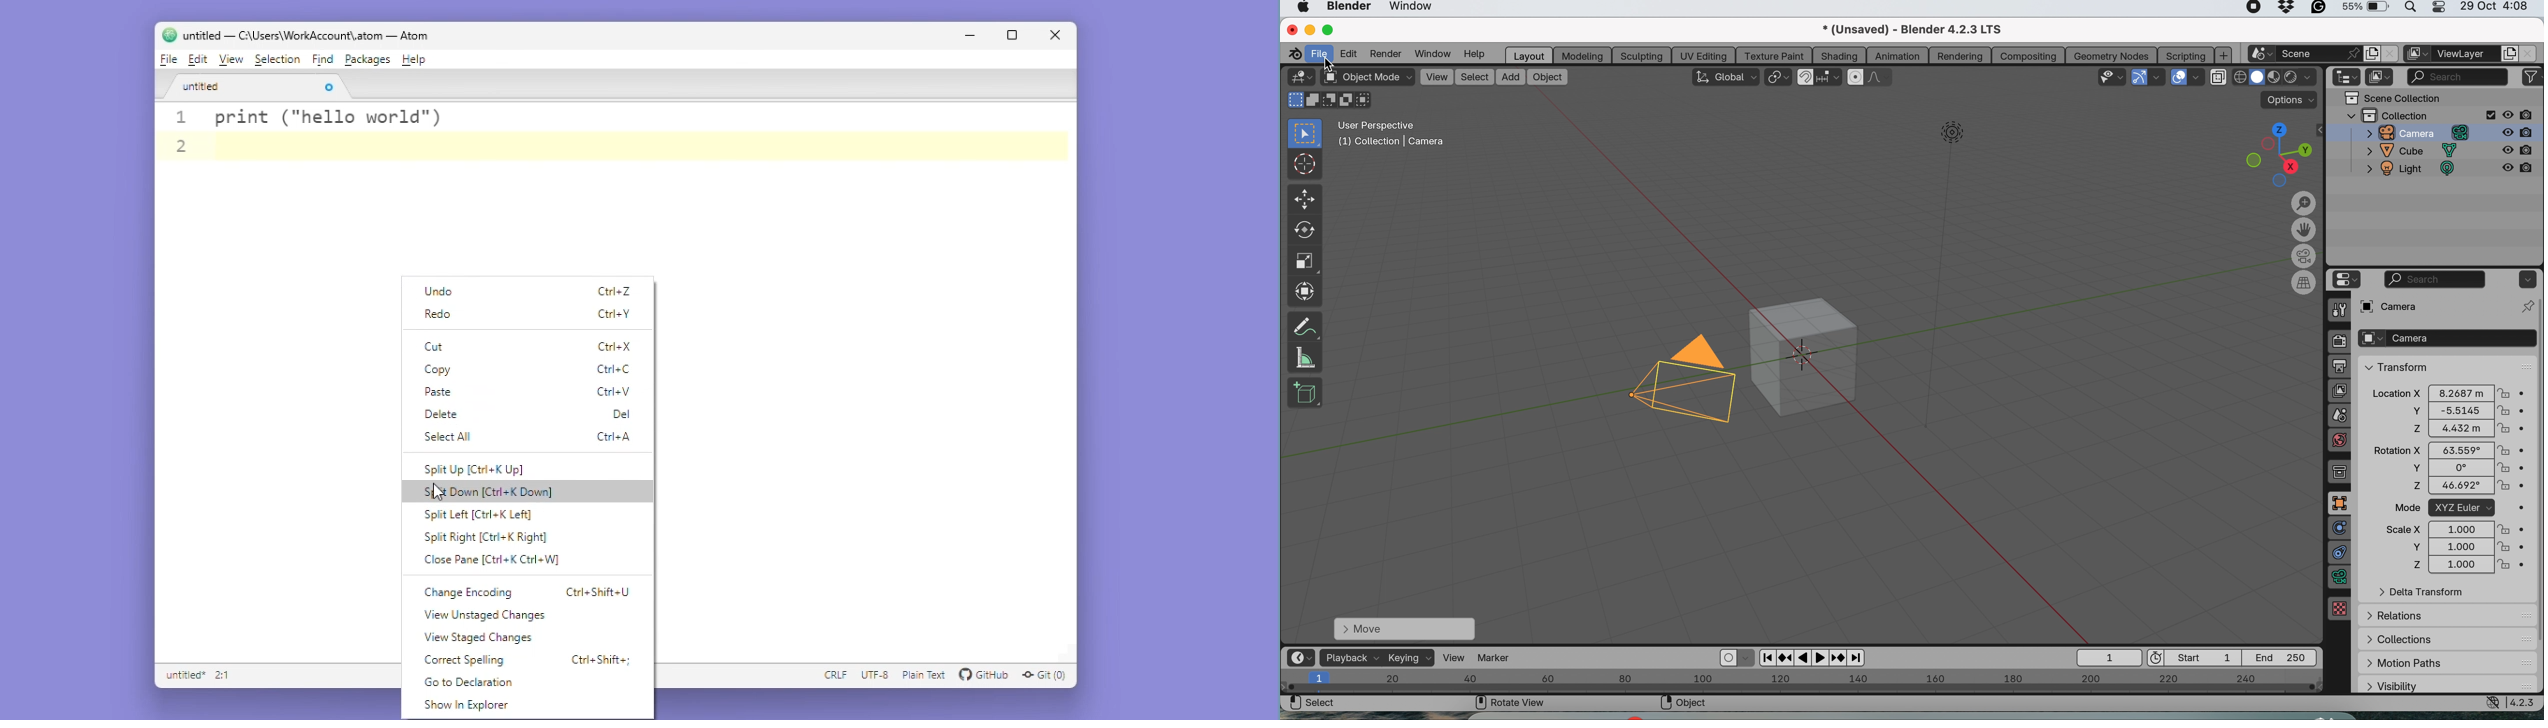  What do you see at coordinates (2446, 338) in the screenshot?
I see `camera` at bounding box center [2446, 338].